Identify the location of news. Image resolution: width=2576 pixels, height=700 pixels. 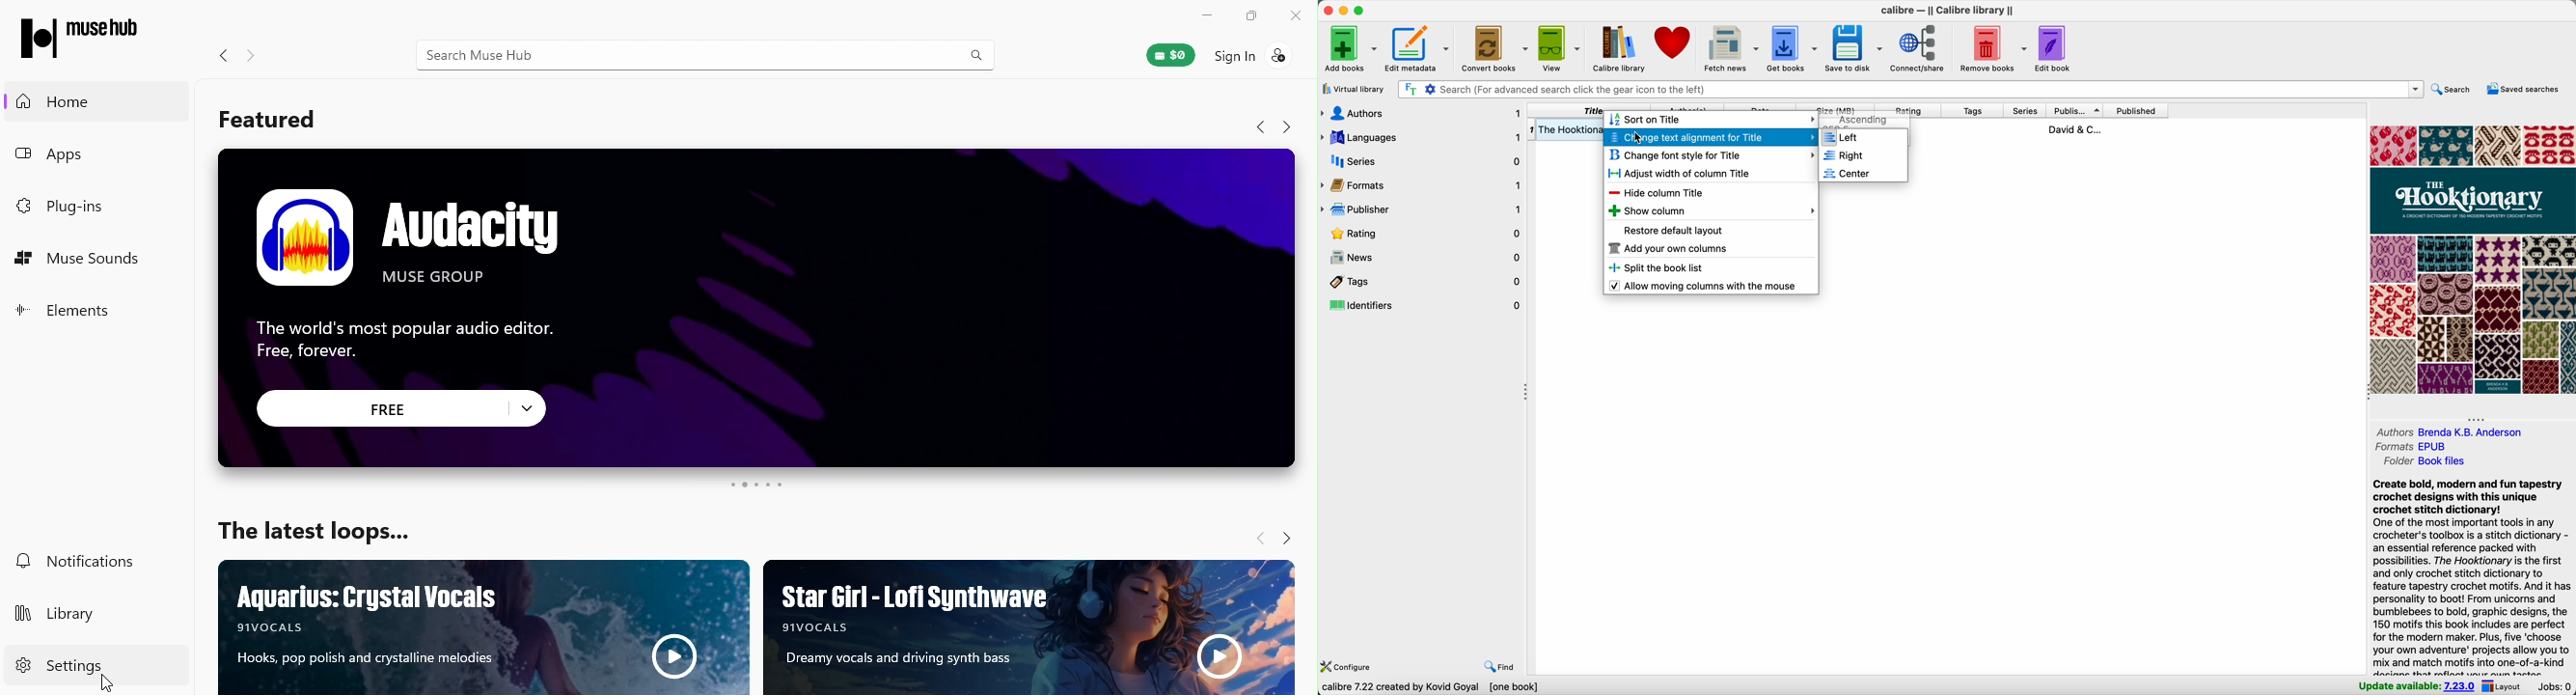
(1422, 258).